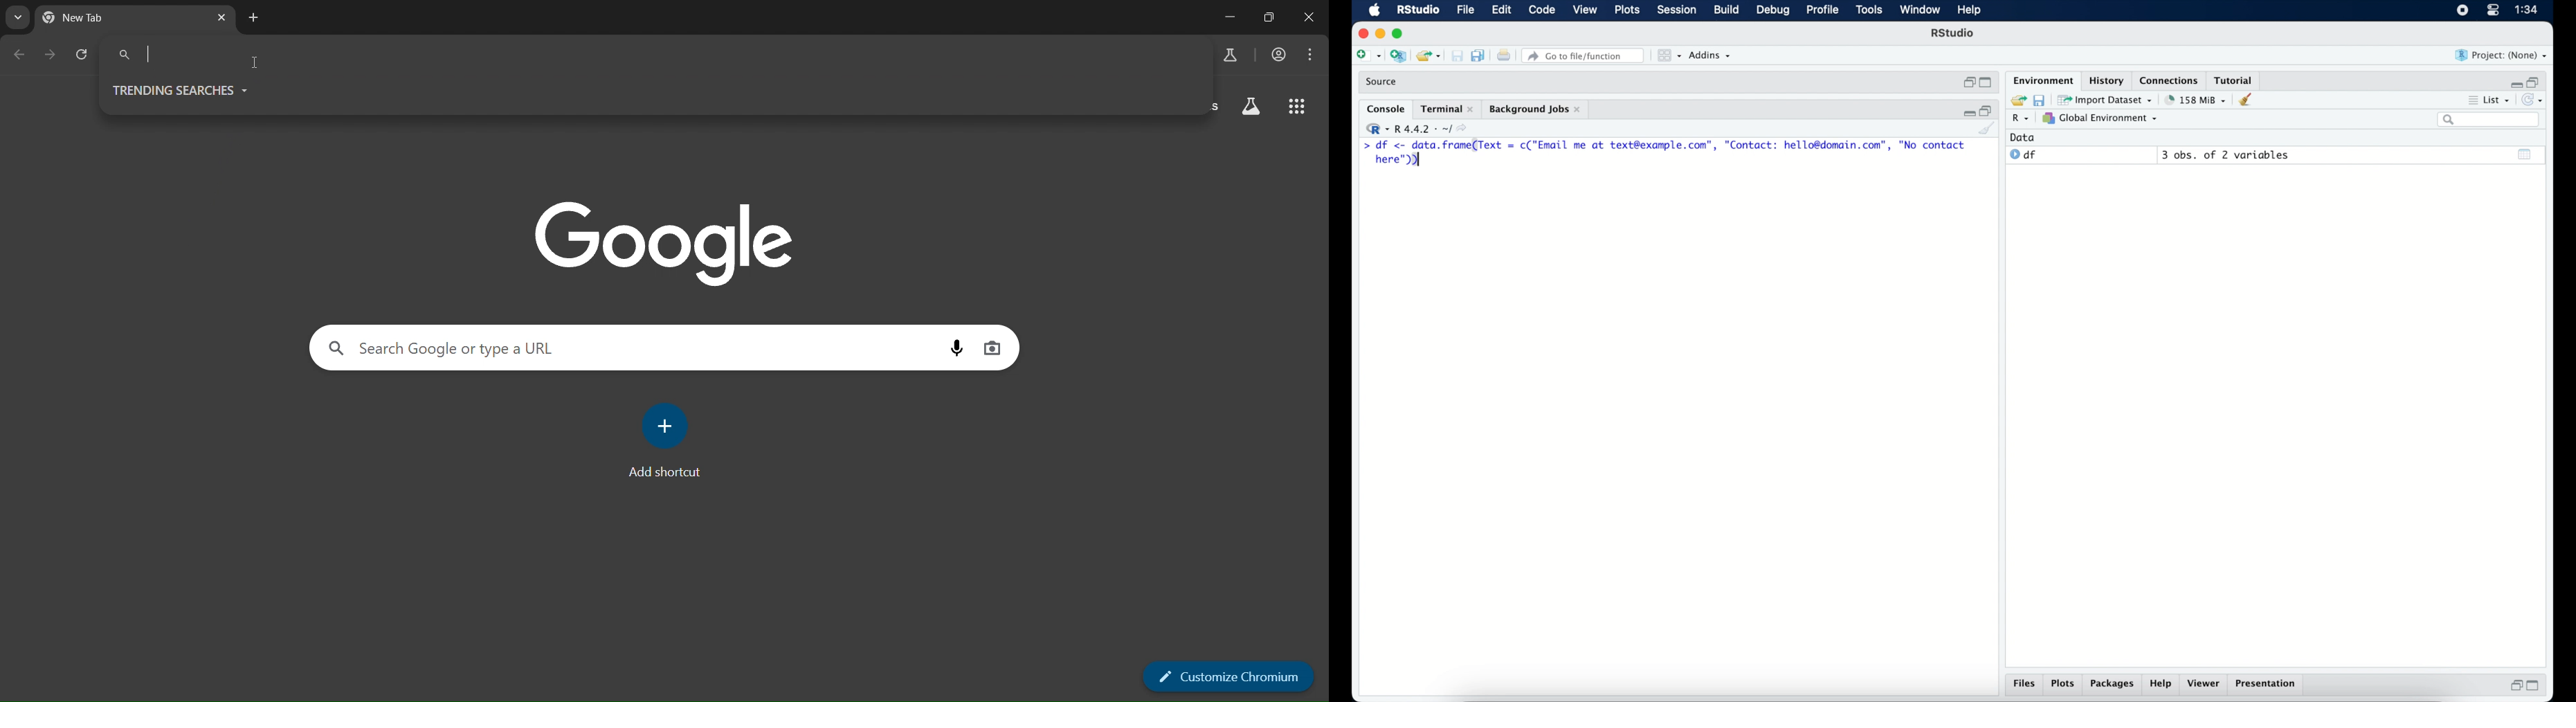  I want to click on go back one page, so click(19, 56).